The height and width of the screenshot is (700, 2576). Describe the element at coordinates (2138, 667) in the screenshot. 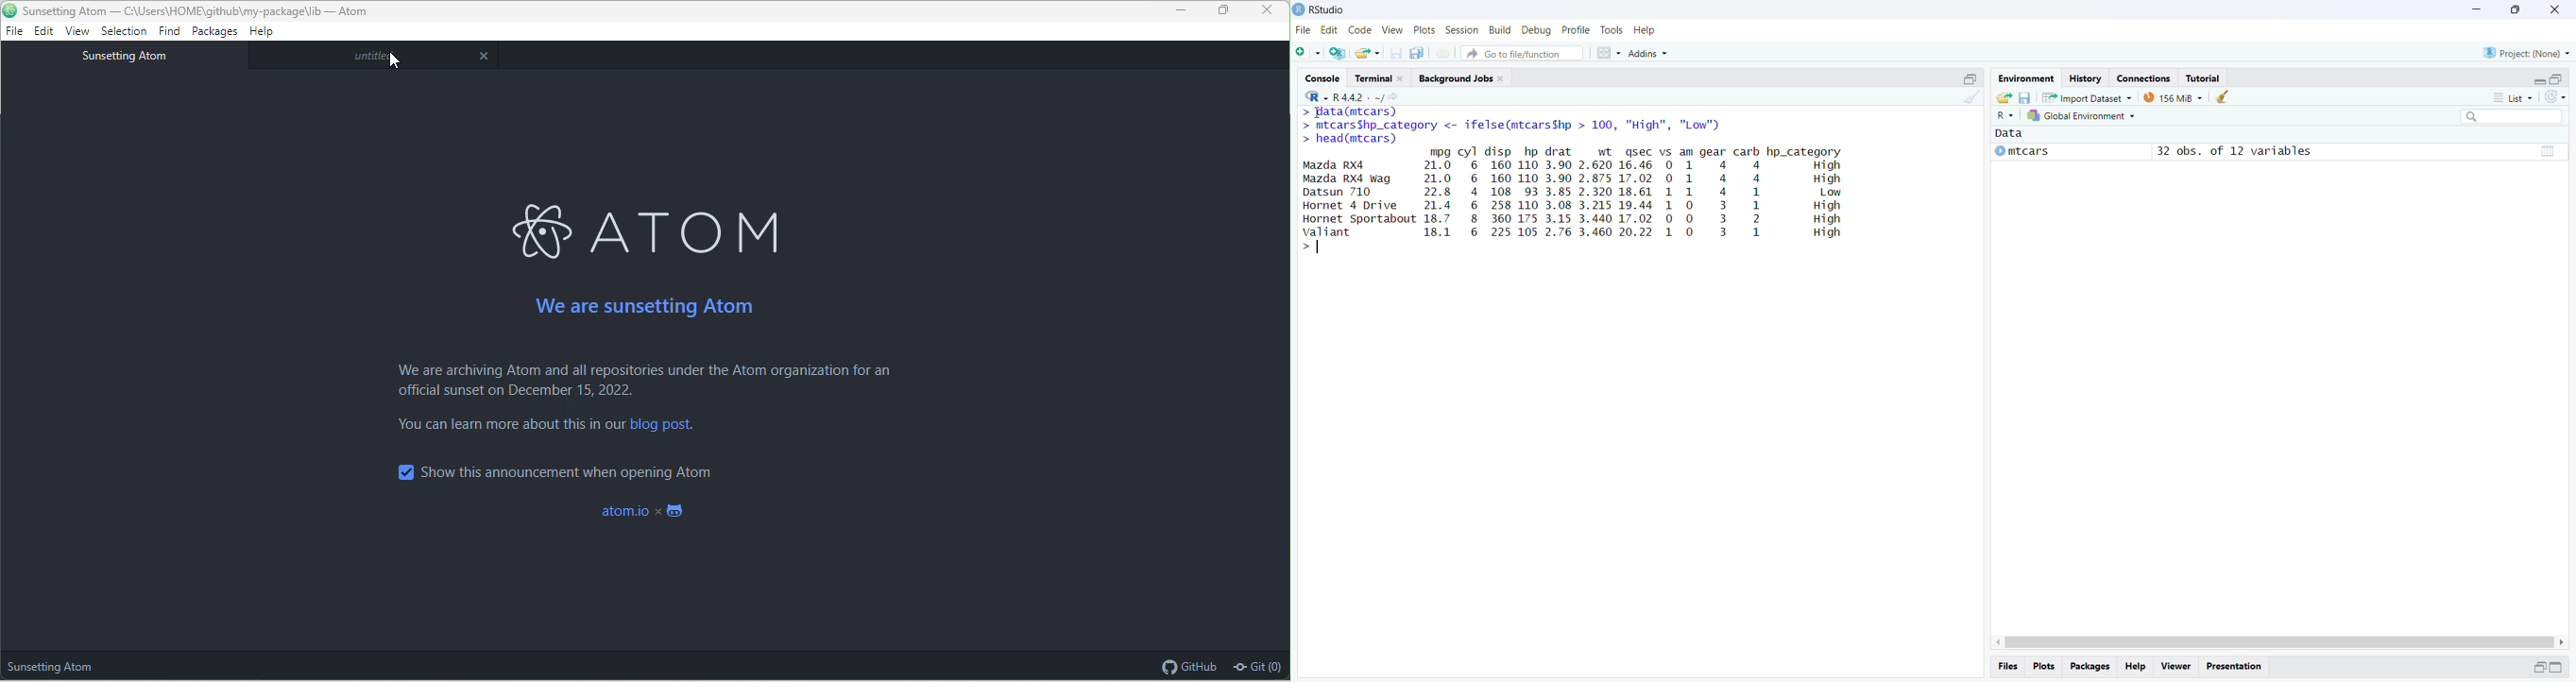

I see `Help` at that location.